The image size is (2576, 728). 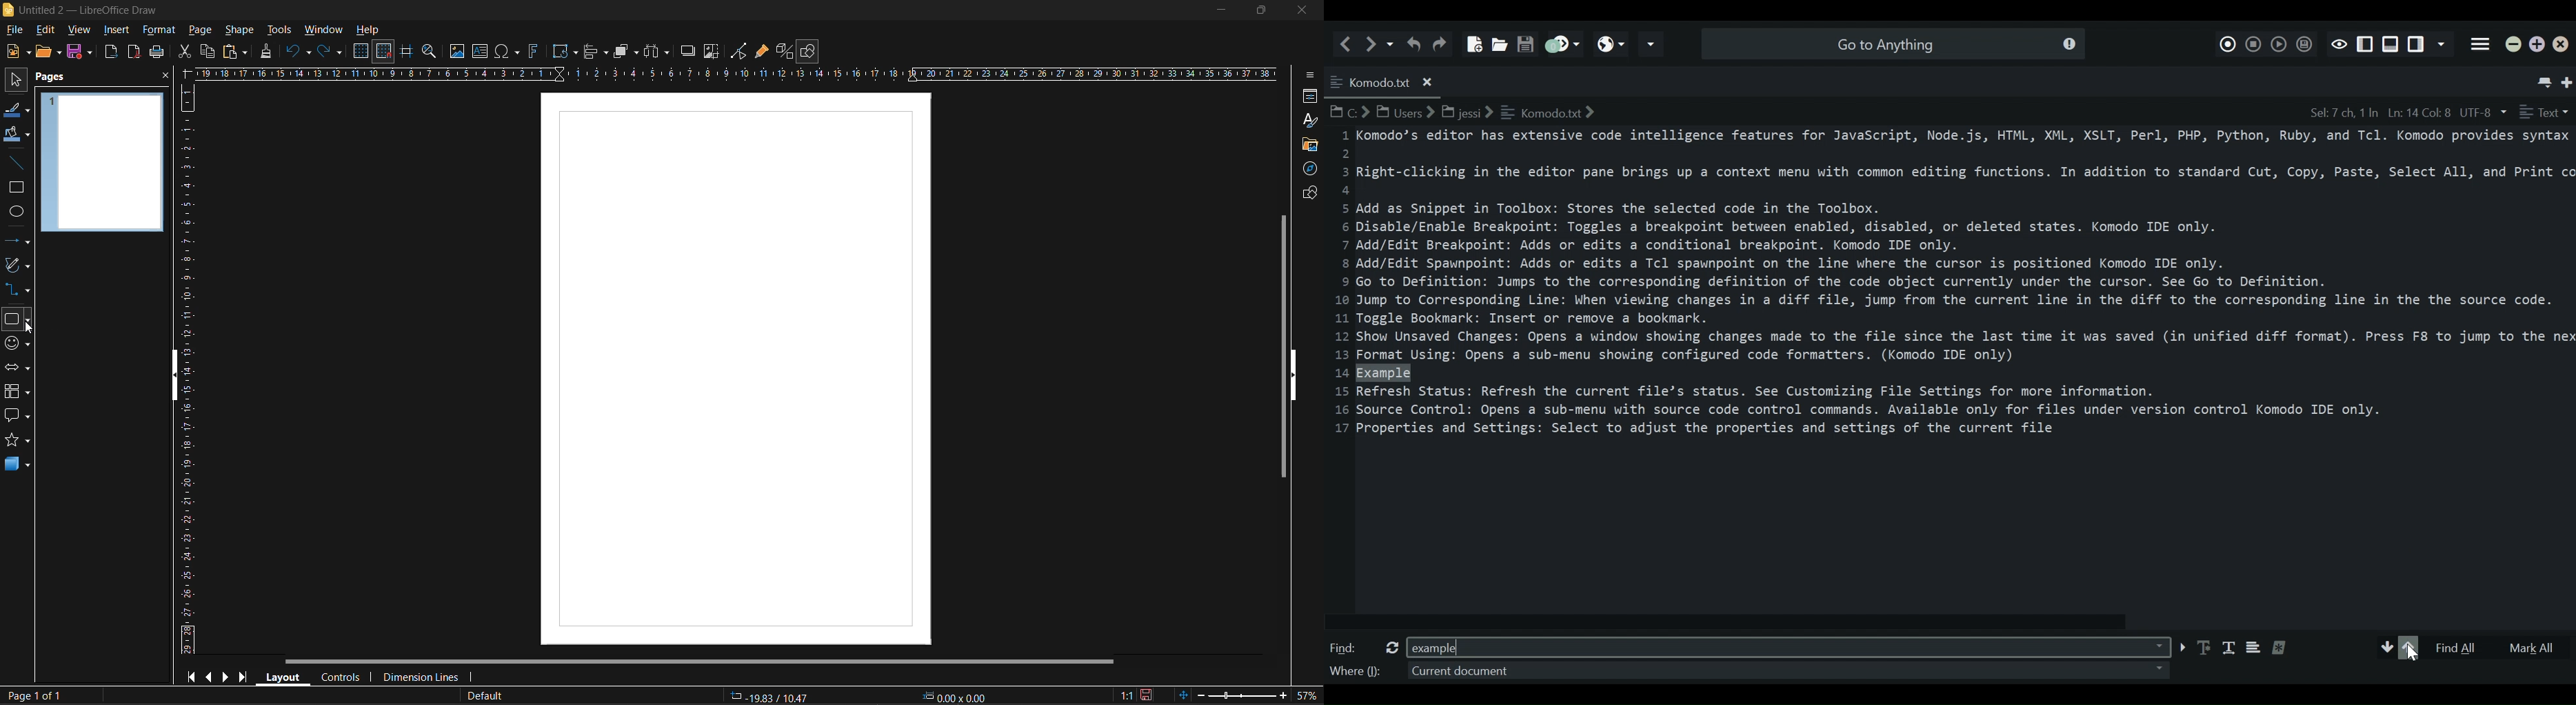 I want to click on zoom factor, so click(x=1306, y=695).